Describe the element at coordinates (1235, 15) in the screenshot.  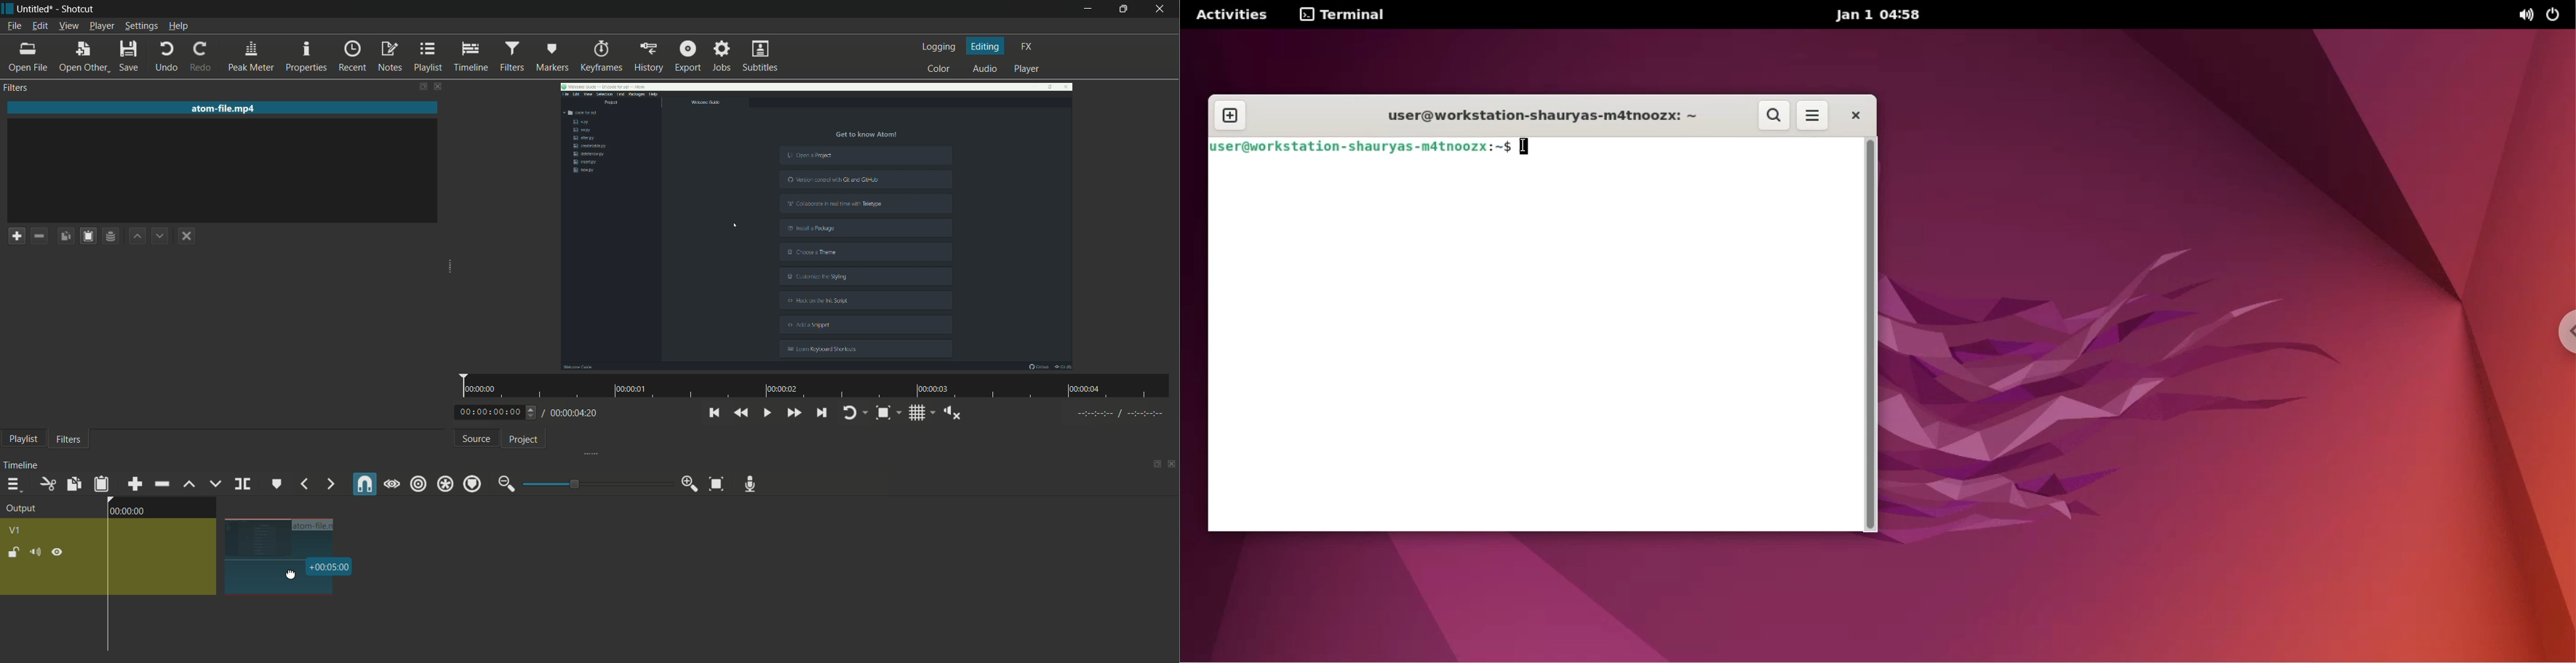
I see `Activities` at that location.